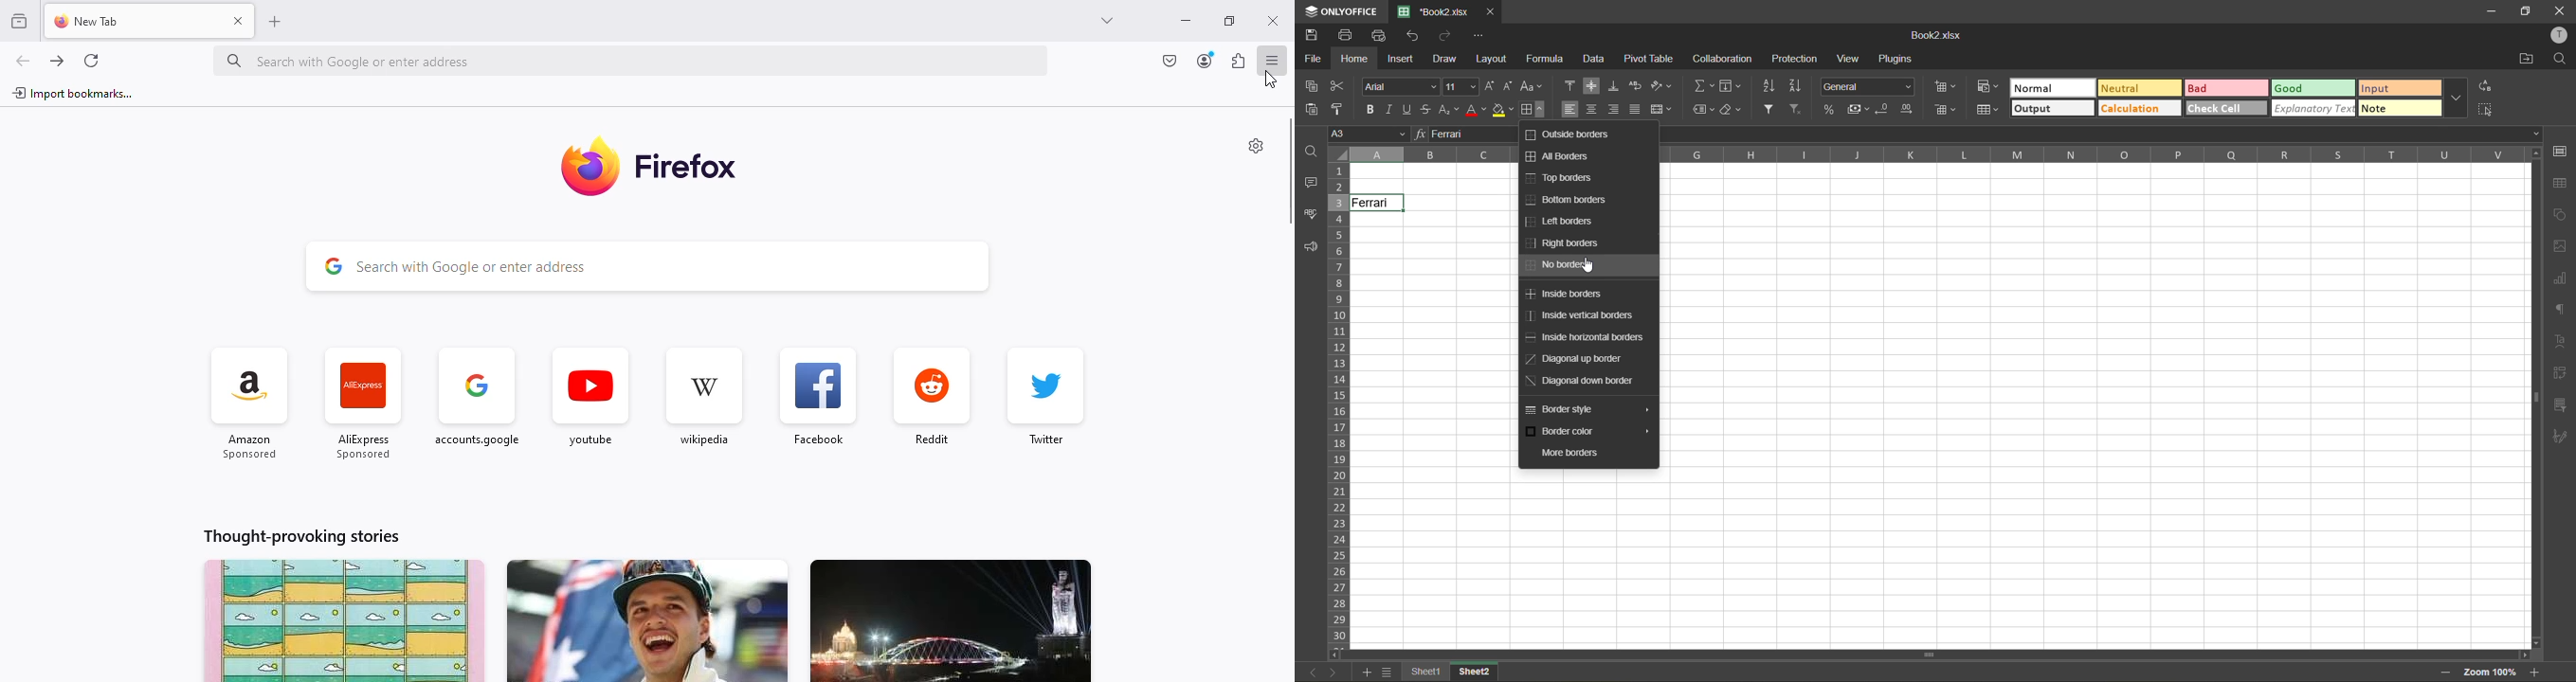 The width and height of the screenshot is (2576, 700). What do you see at coordinates (2558, 247) in the screenshot?
I see `images` at bounding box center [2558, 247].